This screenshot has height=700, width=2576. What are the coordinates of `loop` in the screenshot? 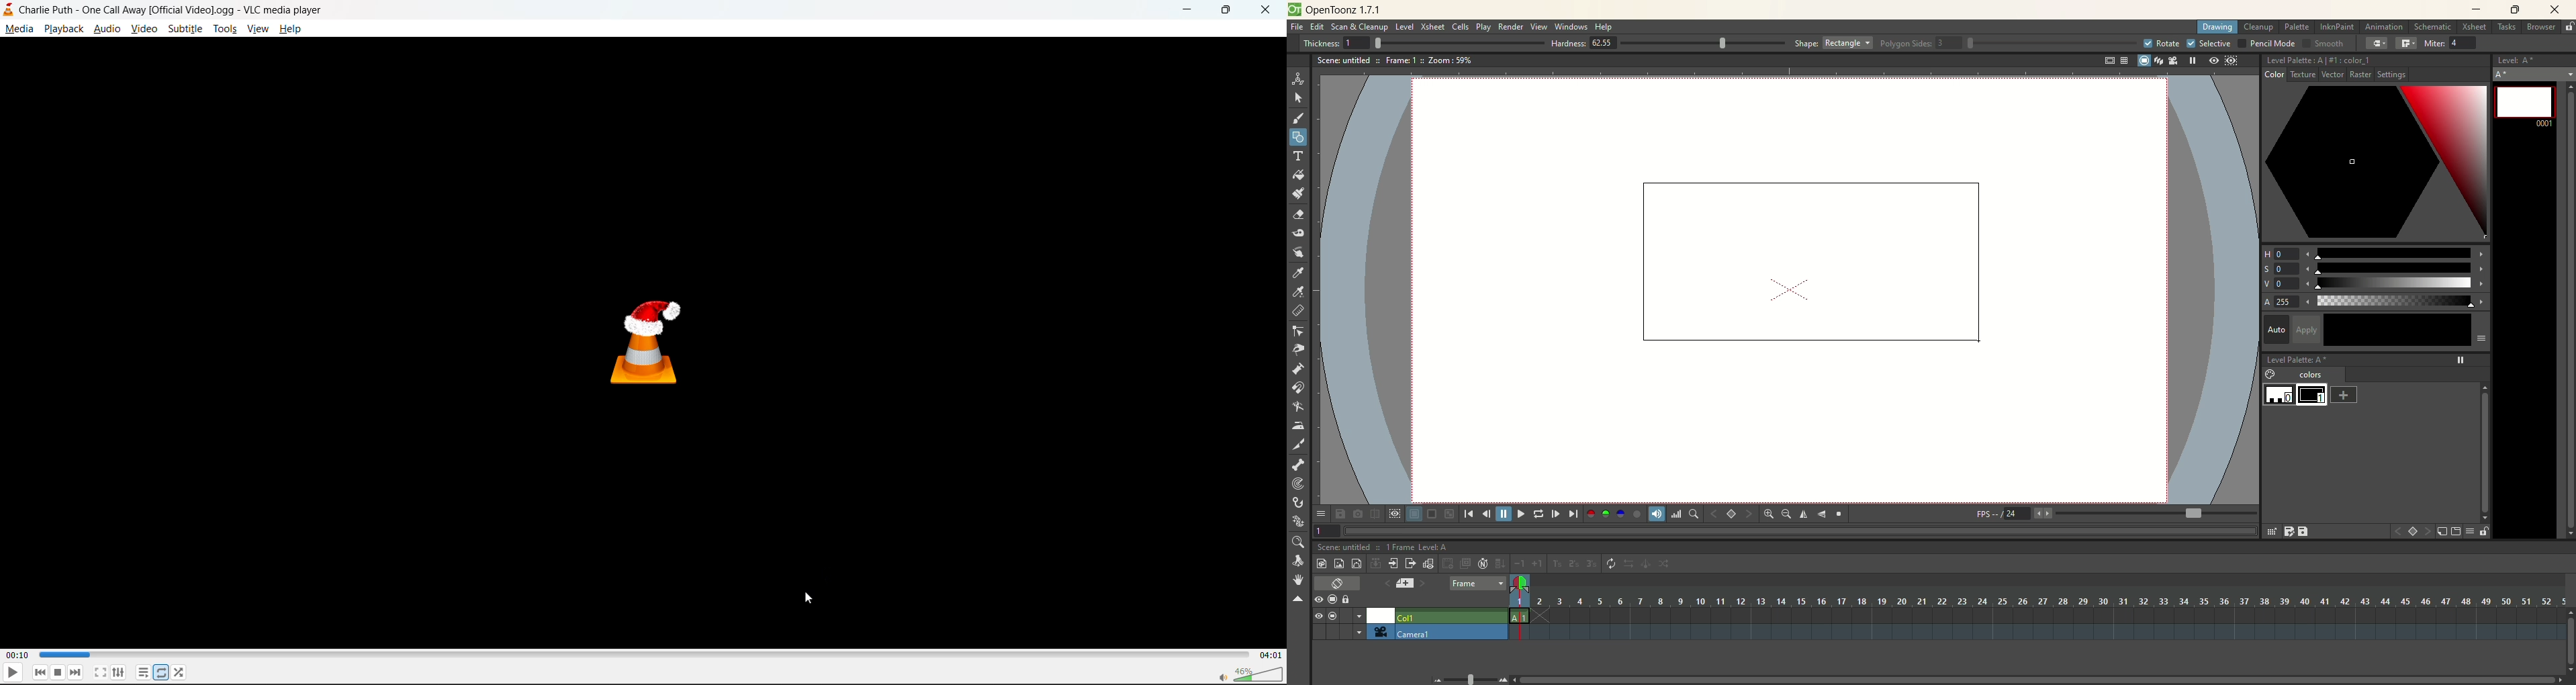 It's located at (162, 673).